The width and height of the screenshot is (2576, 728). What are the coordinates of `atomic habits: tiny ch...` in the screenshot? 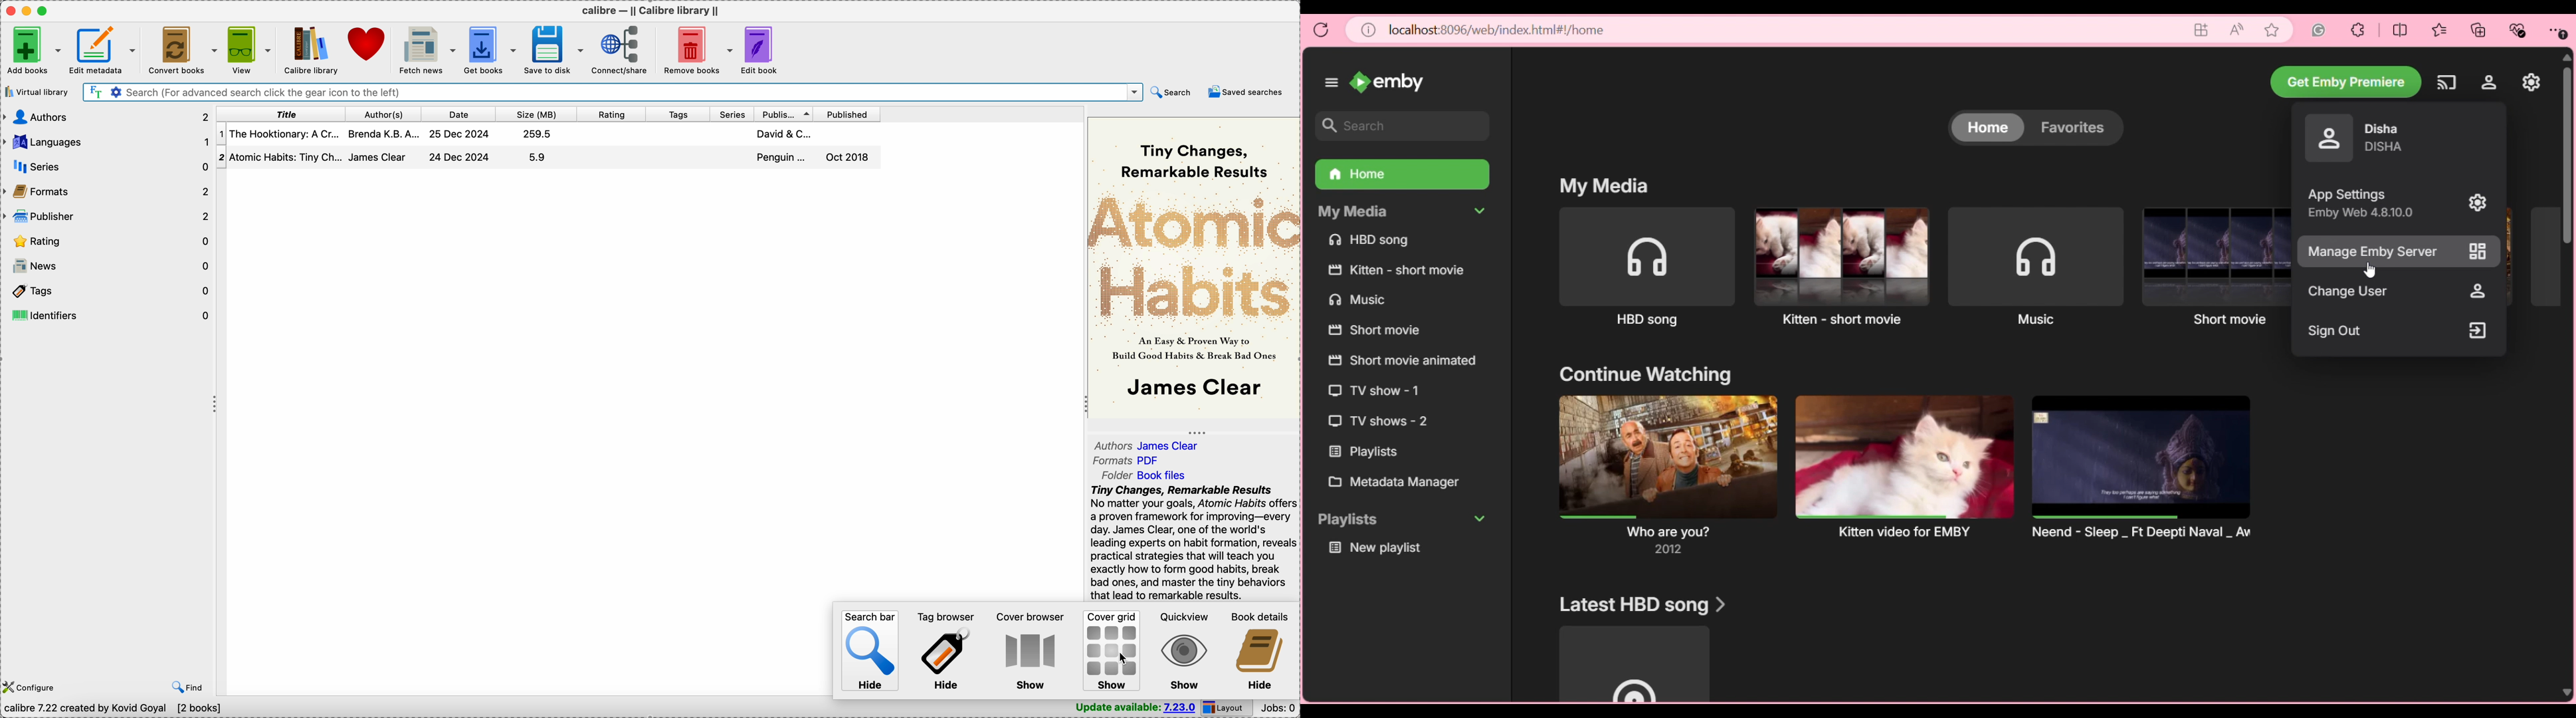 It's located at (287, 156).